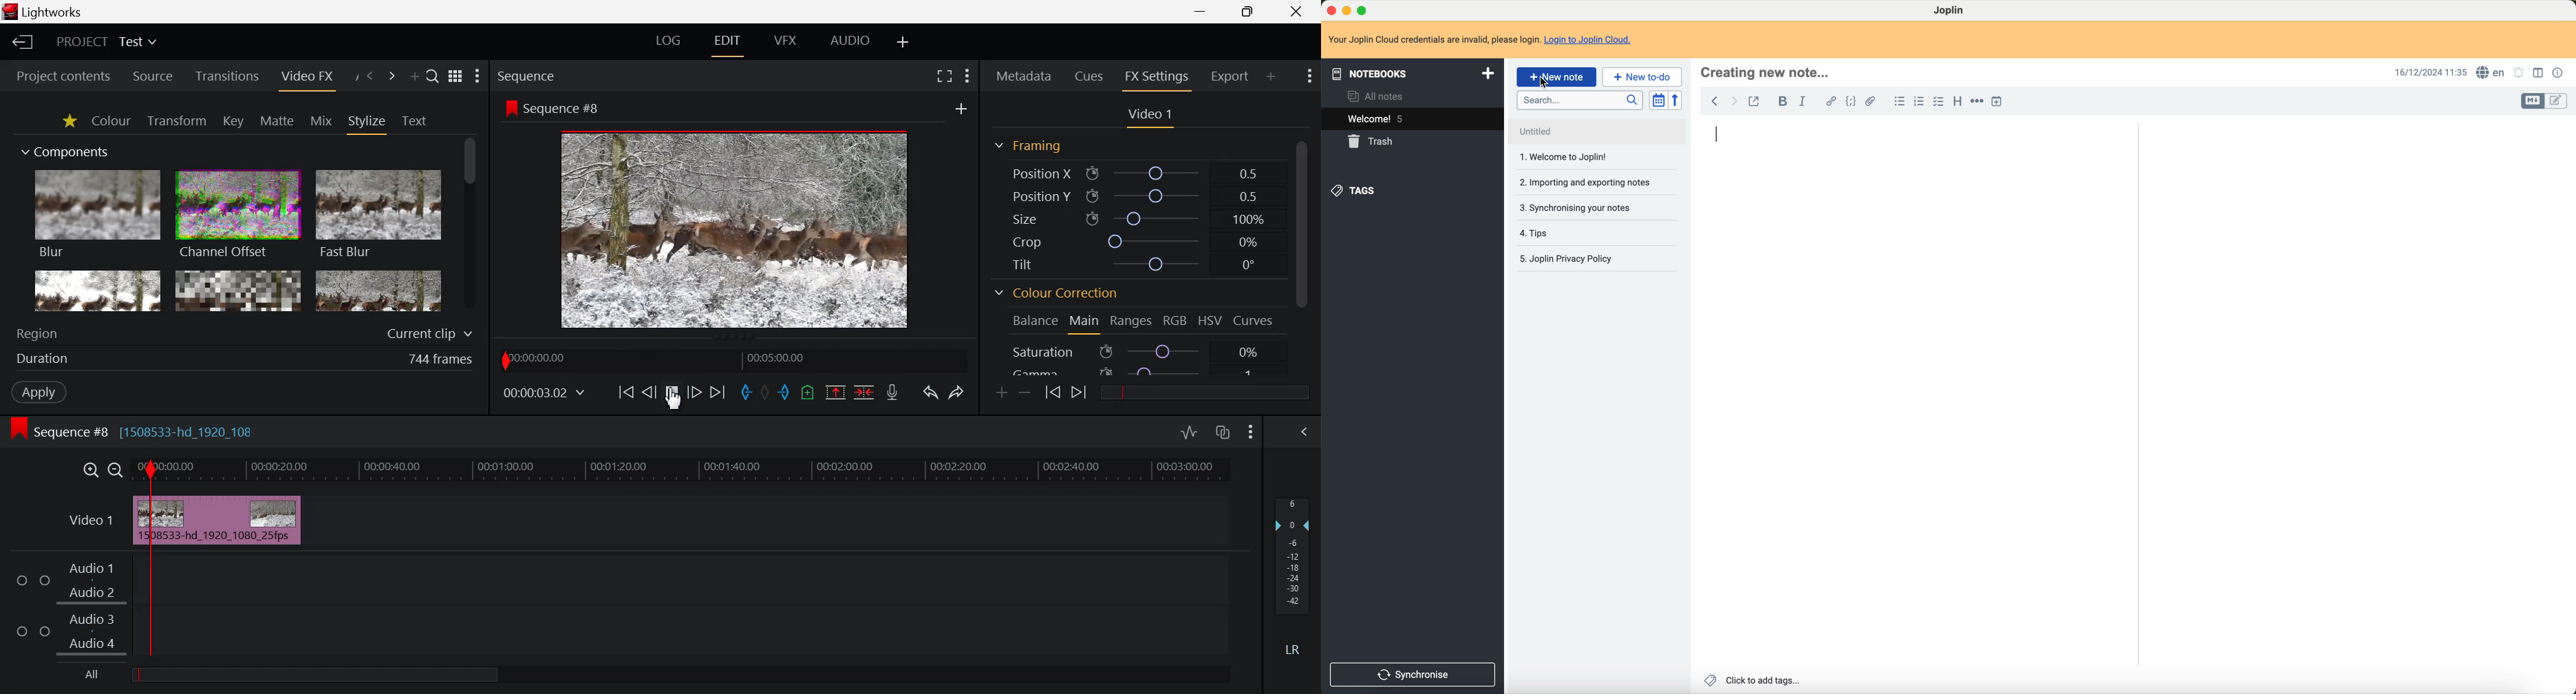 The width and height of the screenshot is (2576, 700). What do you see at coordinates (726, 43) in the screenshot?
I see `EDIT Layout` at bounding box center [726, 43].